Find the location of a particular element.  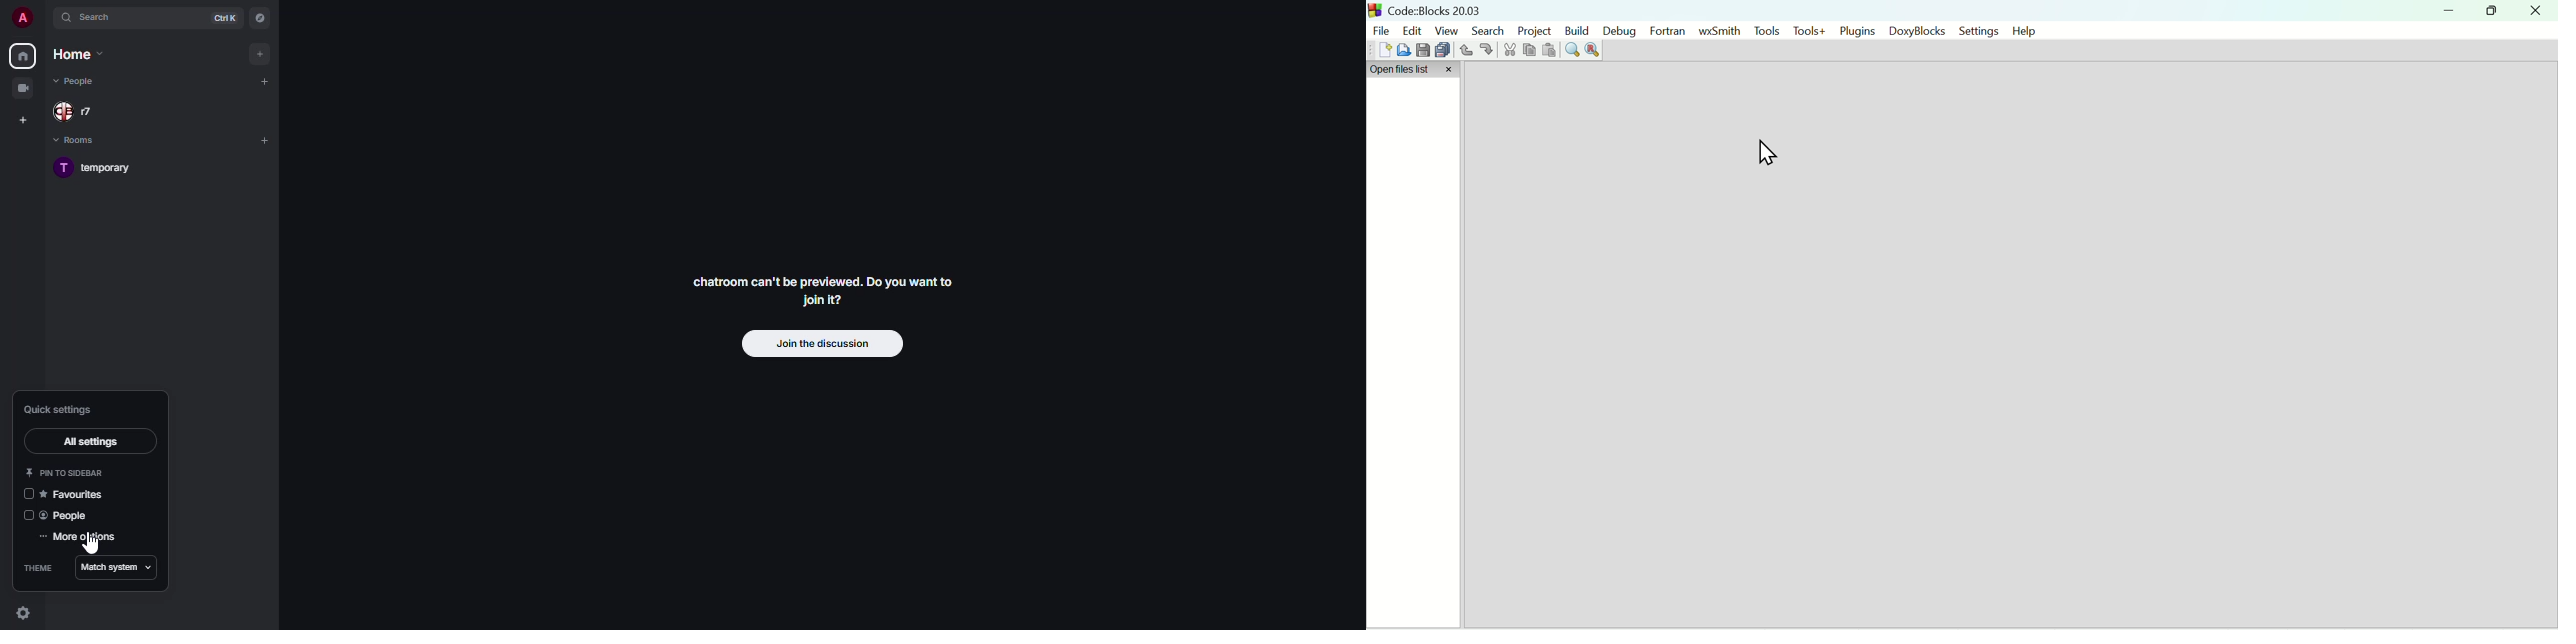

add is located at coordinates (260, 54).